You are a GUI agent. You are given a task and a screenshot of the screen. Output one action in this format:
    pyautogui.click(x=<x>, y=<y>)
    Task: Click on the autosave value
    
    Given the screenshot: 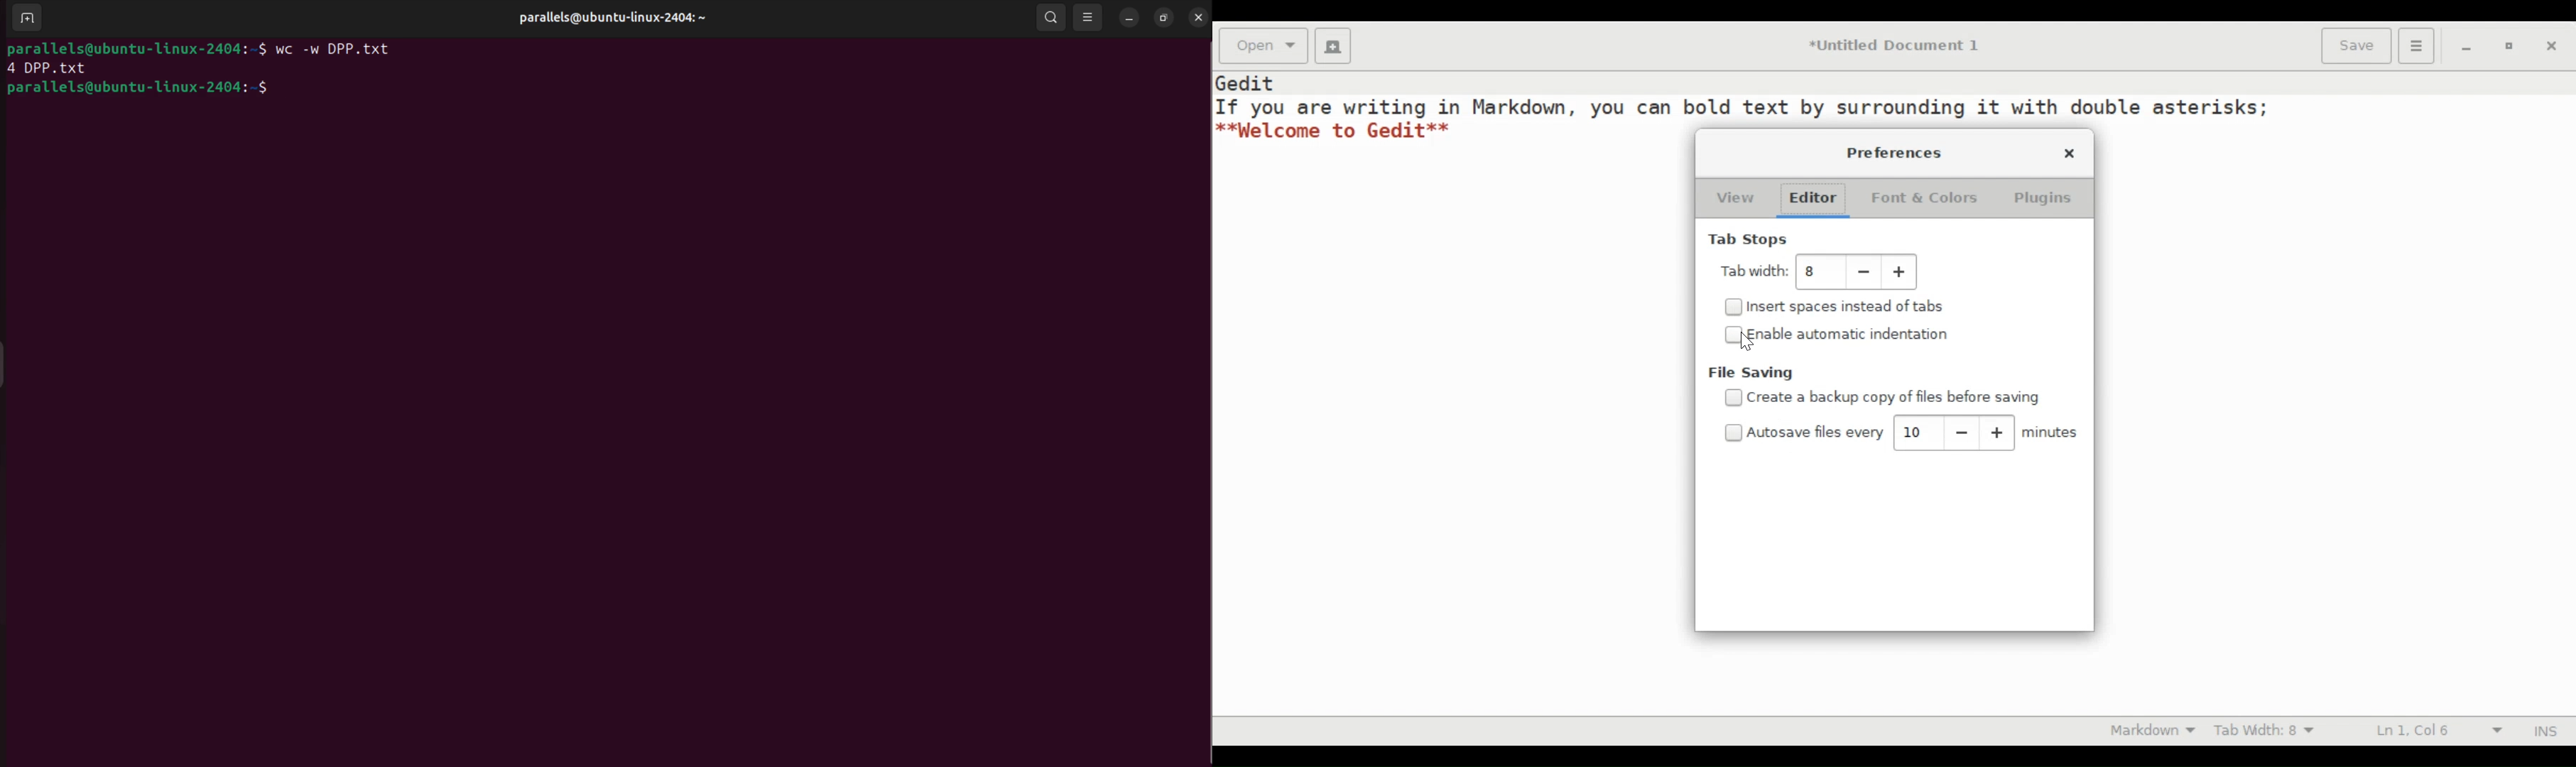 What is the action you would take?
    pyautogui.click(x=1918, y=433)
    